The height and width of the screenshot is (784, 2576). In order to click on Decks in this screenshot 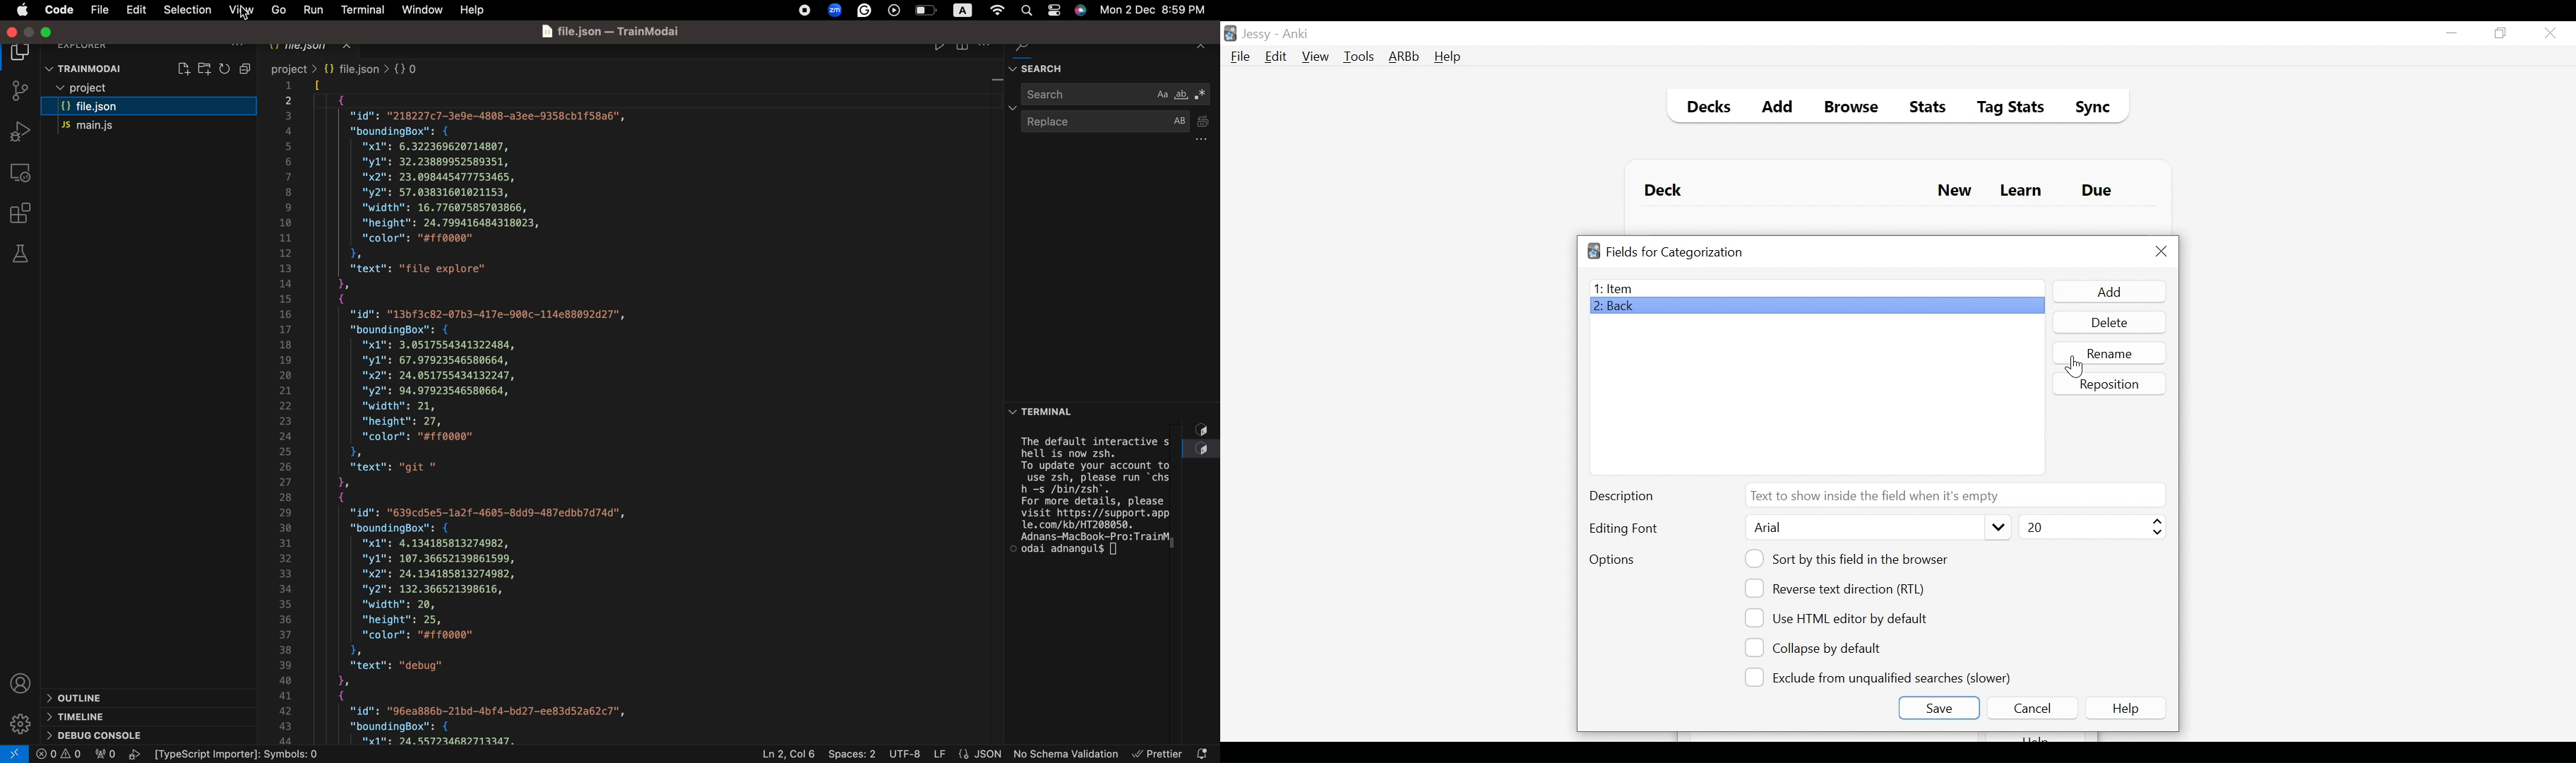, I will do `click(1705, 109)`.